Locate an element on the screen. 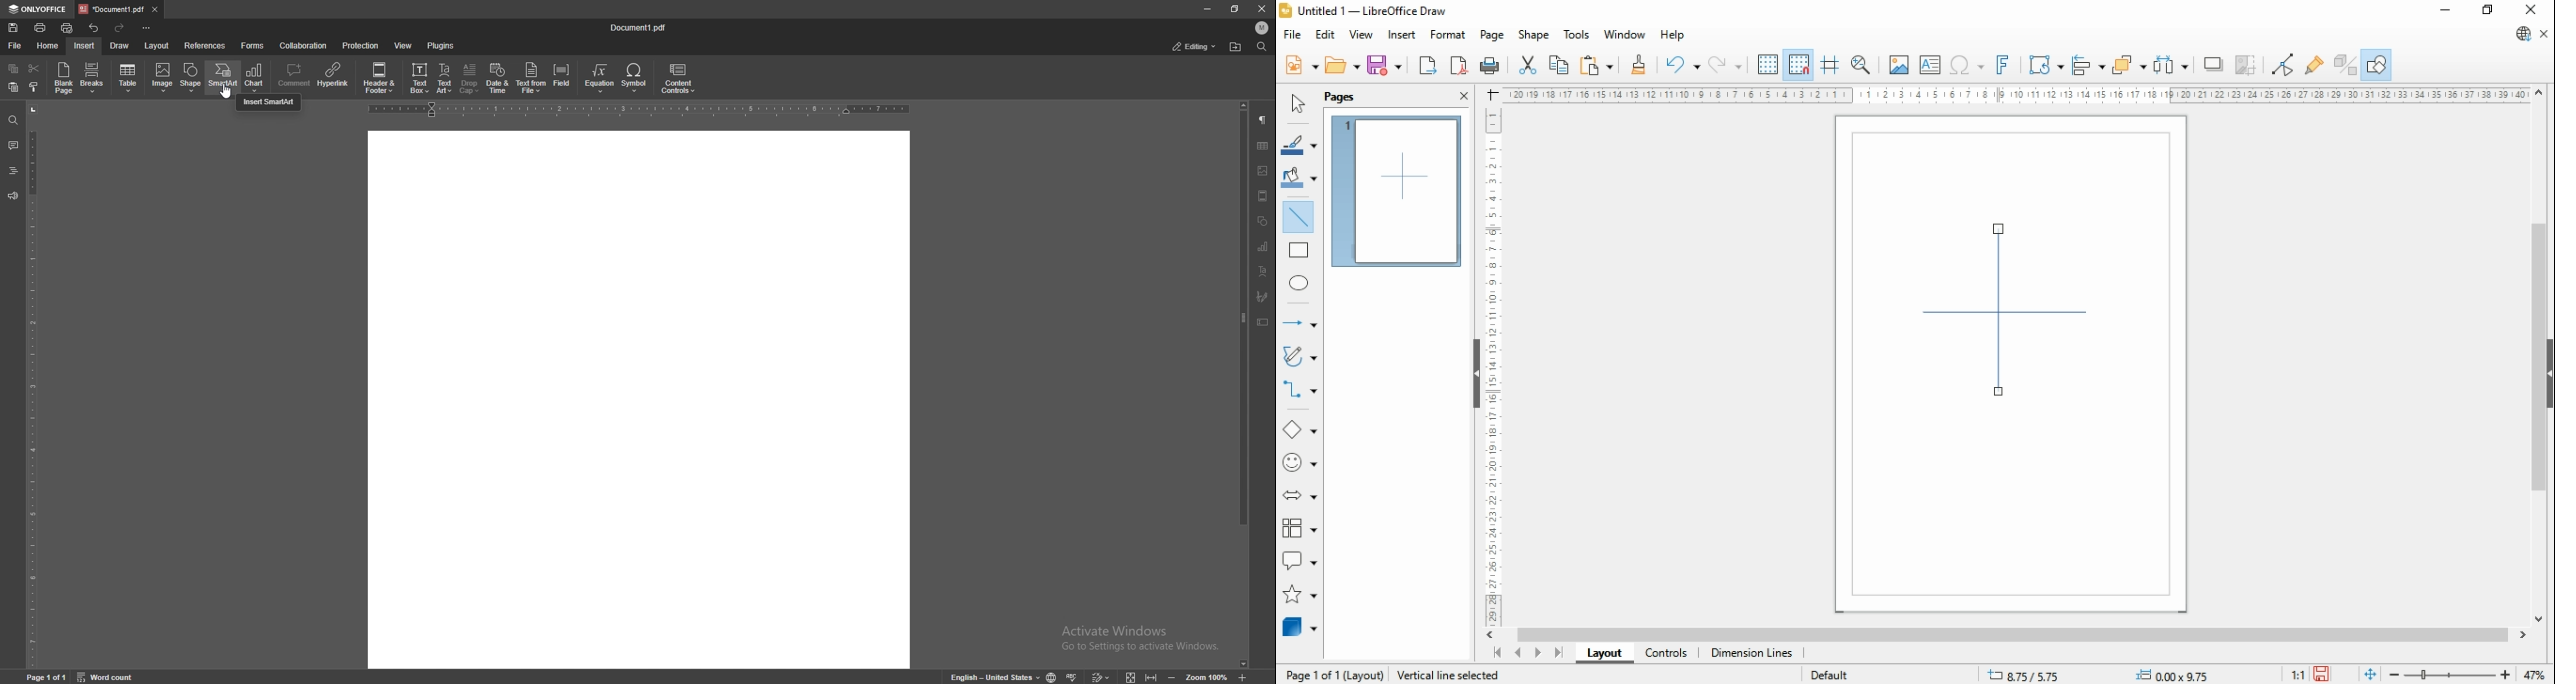 This screenshot has height=700, width=2576. zoom out is located at coordinates (1171, 677).